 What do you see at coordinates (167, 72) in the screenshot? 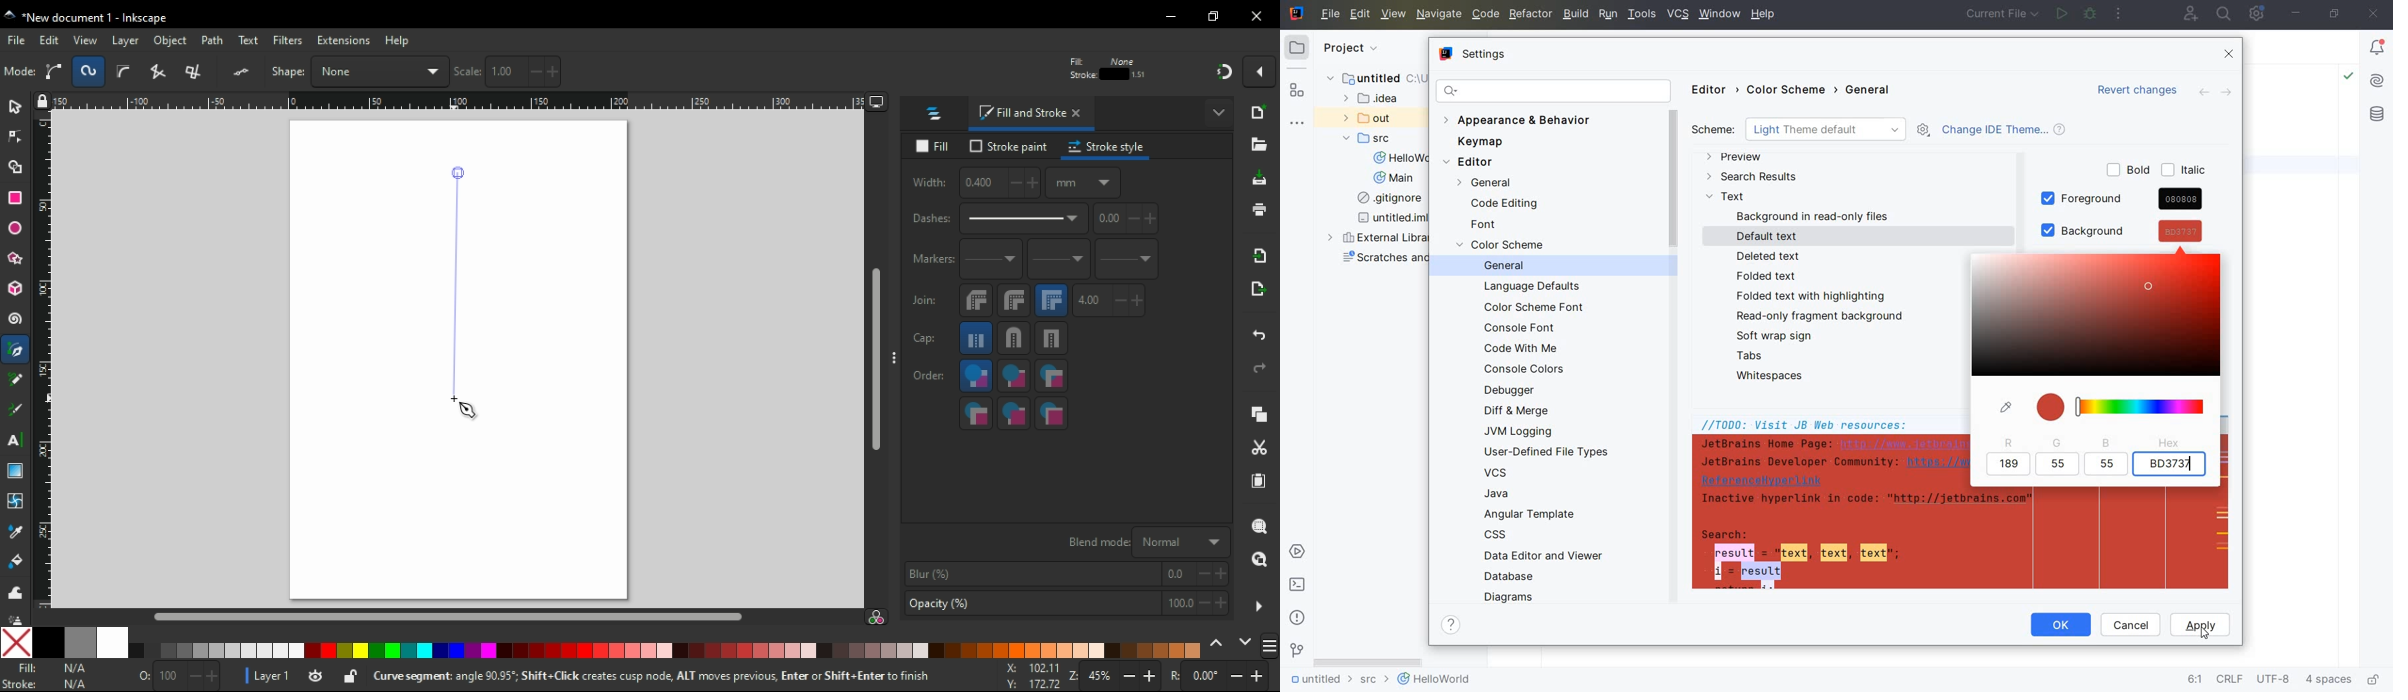
I see `object rotate 90 CCW` at bounding box center [167, 72].